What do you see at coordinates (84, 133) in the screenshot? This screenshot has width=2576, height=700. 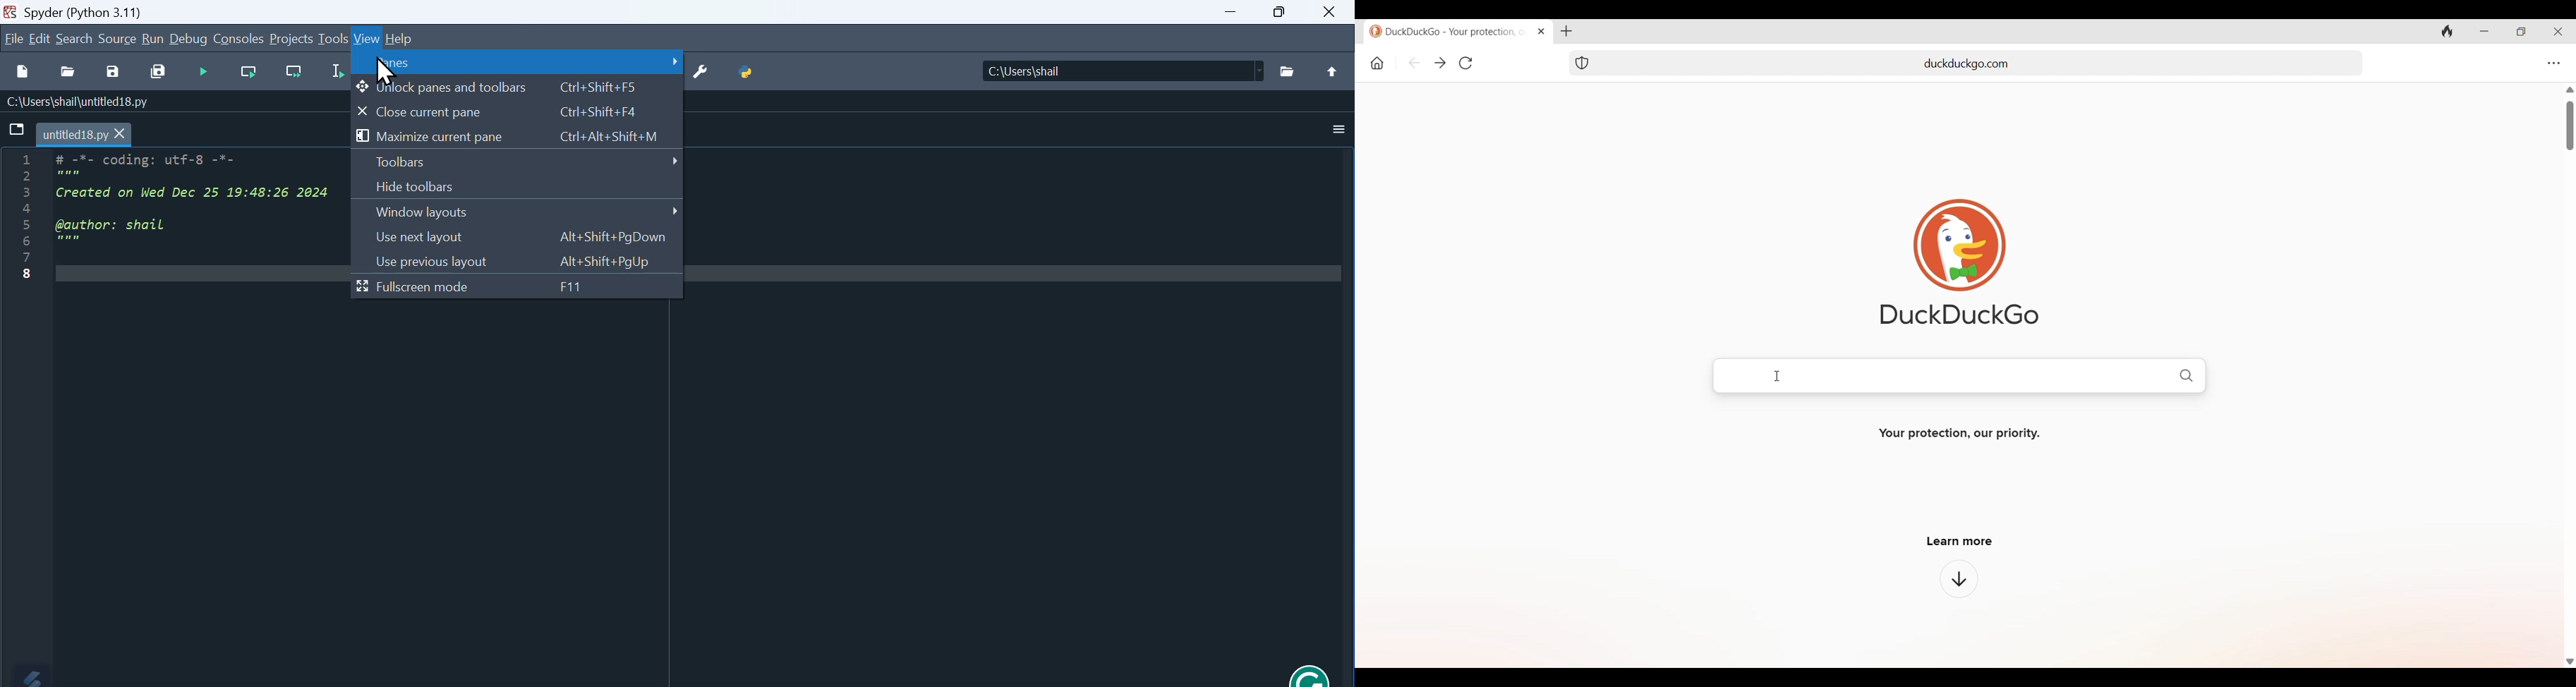 I see `untitled18.py` at bounding box center [84, 133].